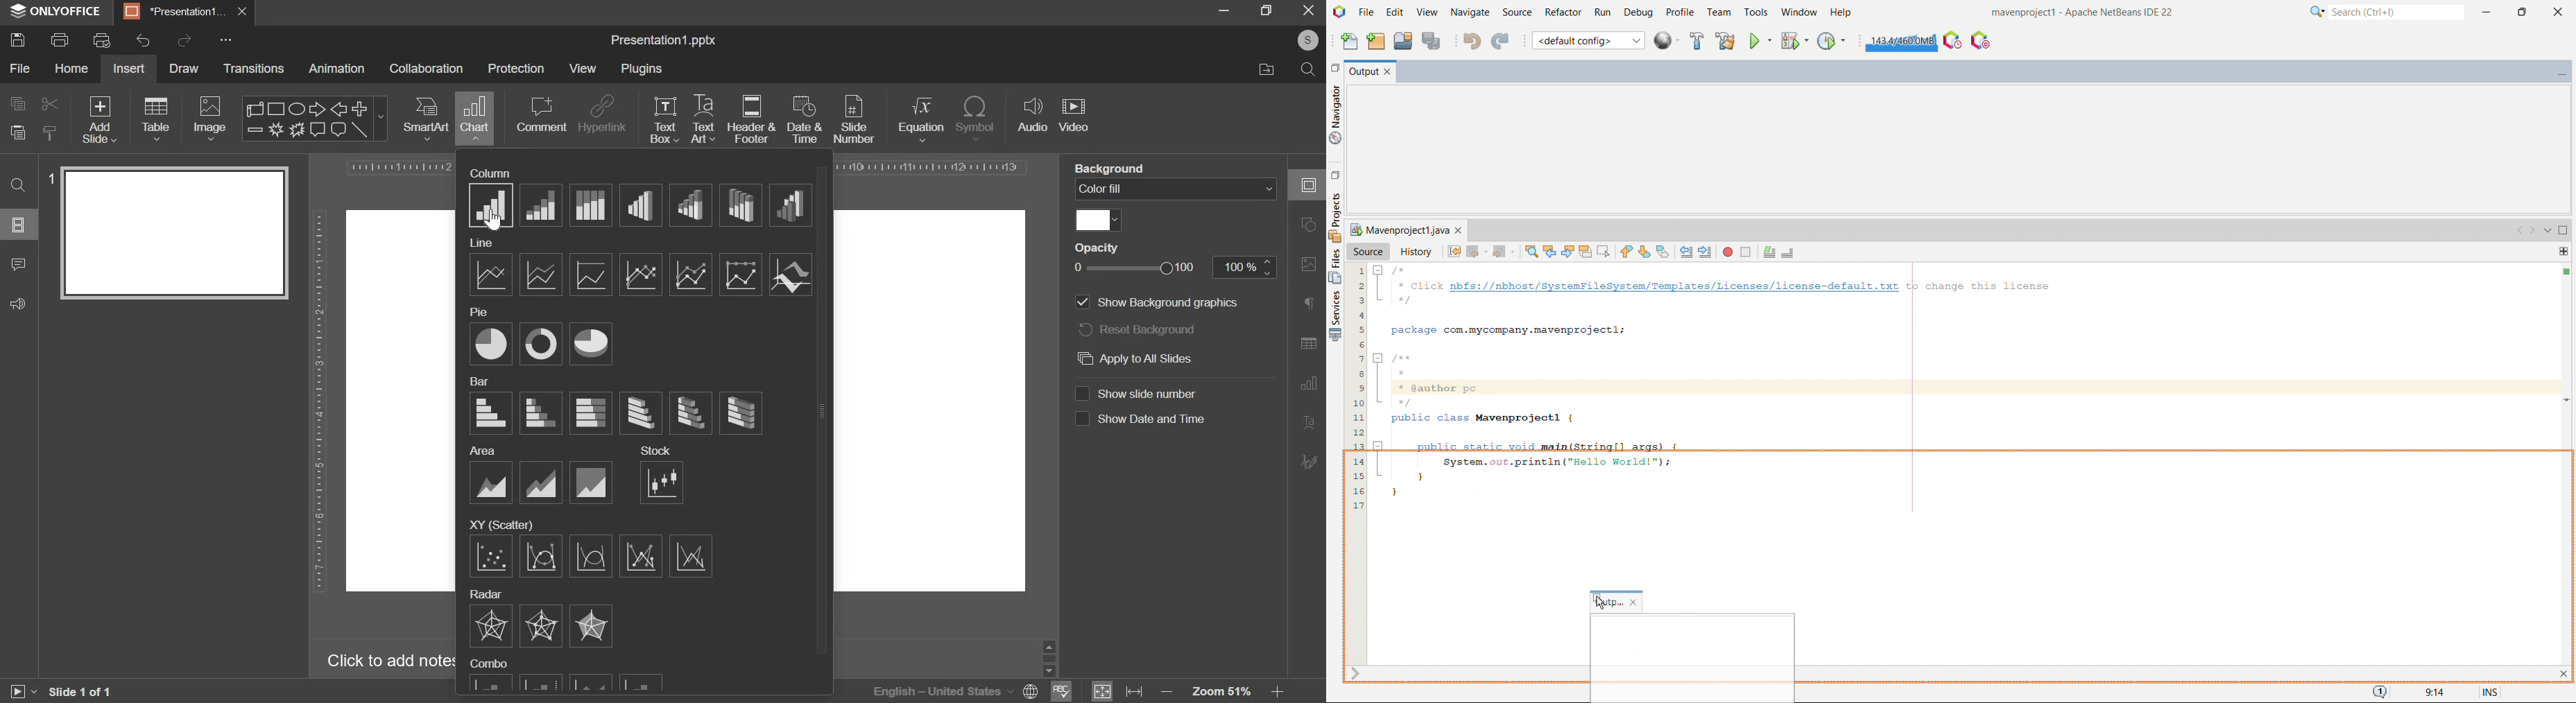 This screenshot has height=728, width=2576. Describe the element at coordinates (17, 133) in the screenshot. I see `paste` at that location.